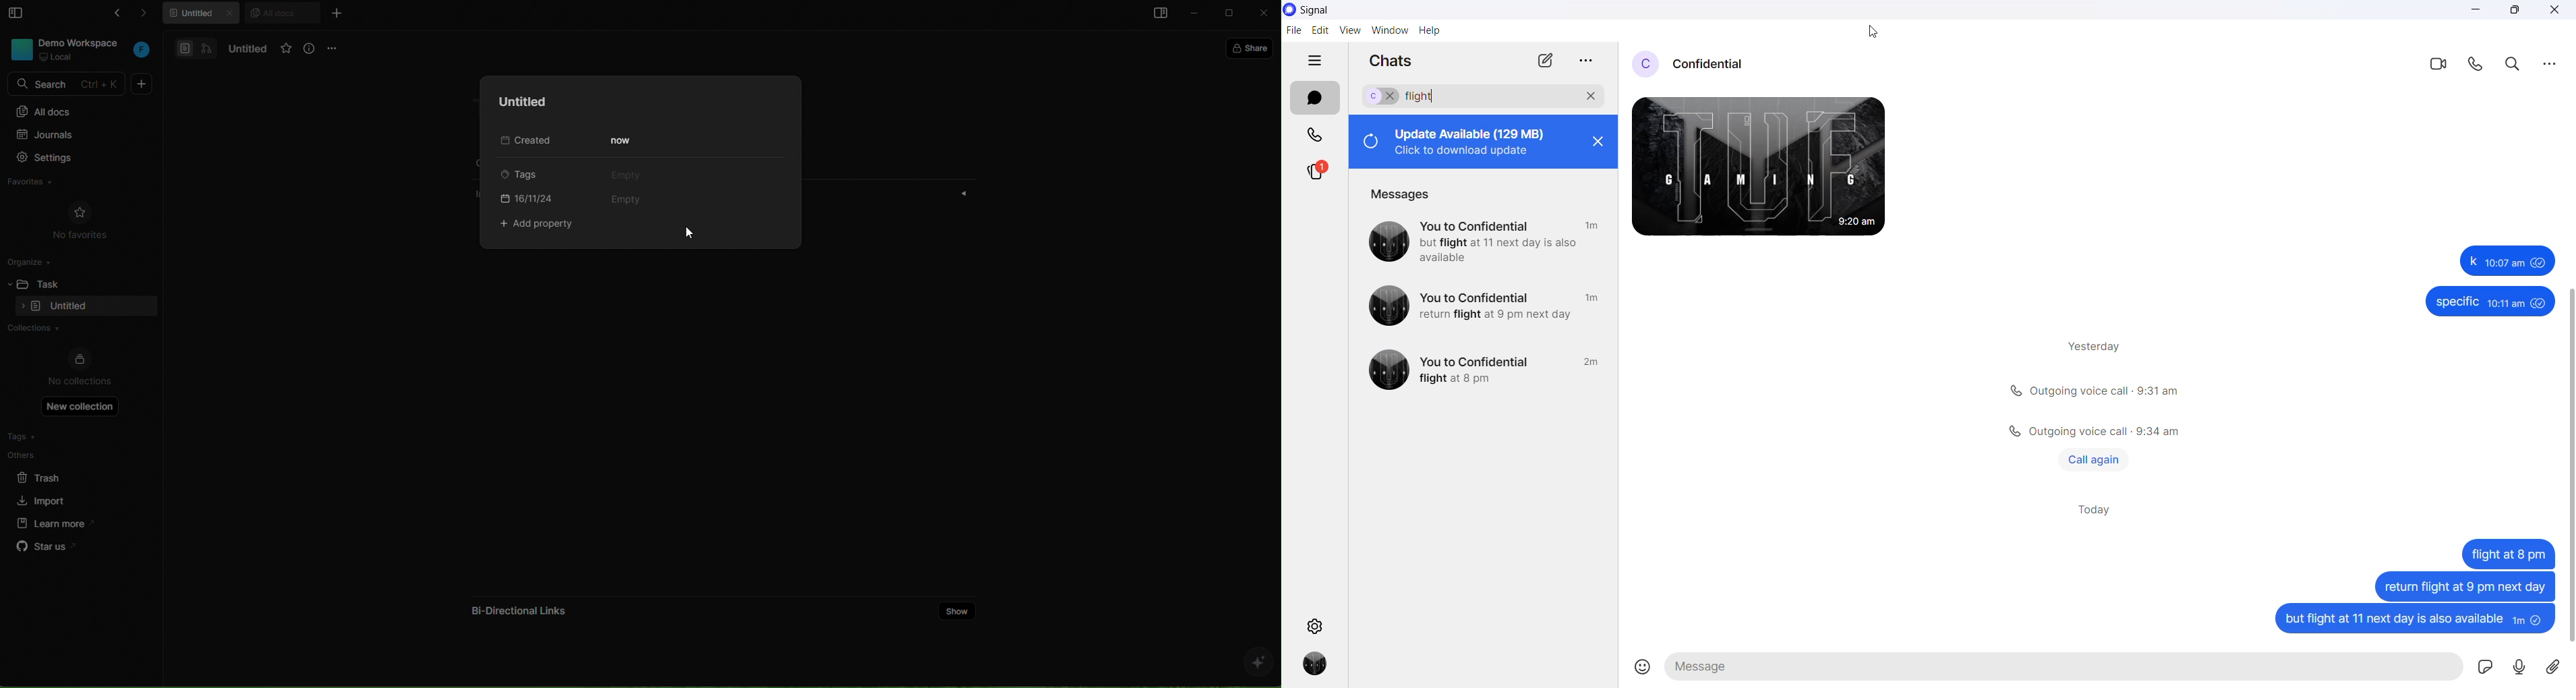 The height and width of the screenshot is (700, 2576). I want to click on close tab, so click(1584, 61).